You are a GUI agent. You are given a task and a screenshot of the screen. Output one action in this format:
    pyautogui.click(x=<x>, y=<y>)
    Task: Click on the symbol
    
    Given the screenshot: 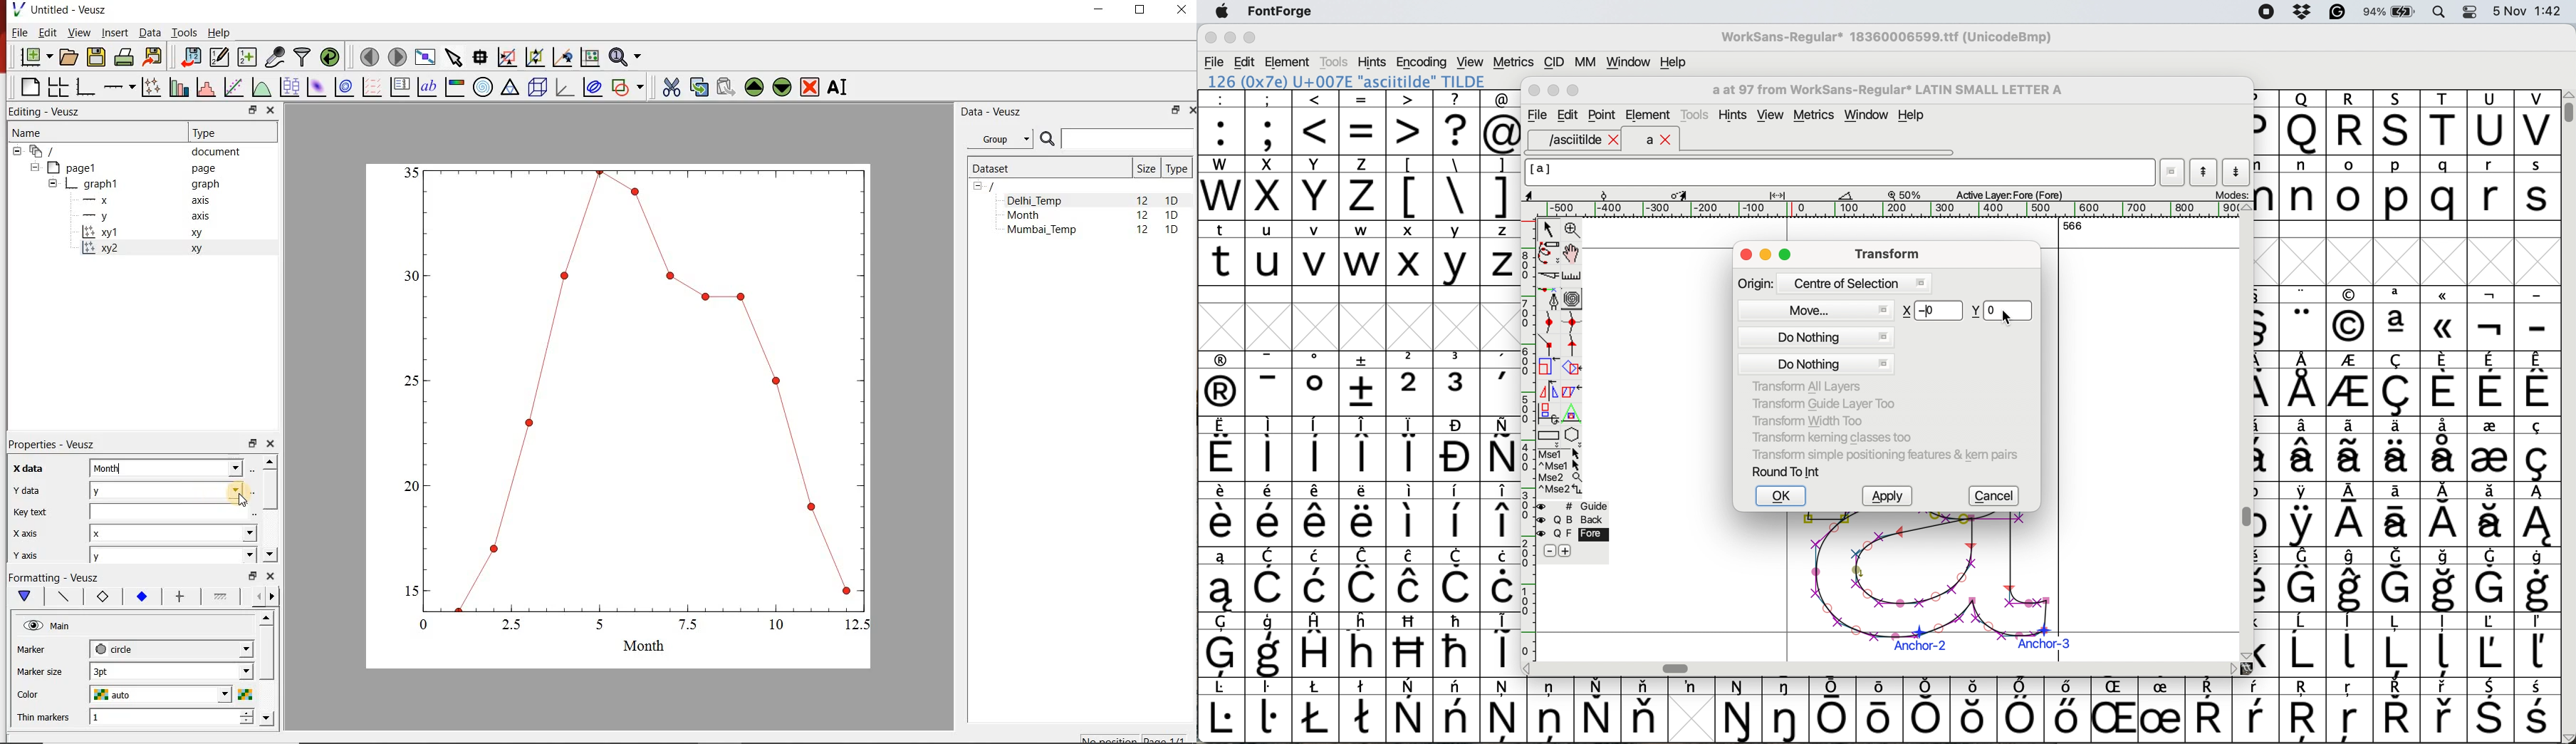 What is the action you would take?
    pyautogui.click(x=1222, y=645)
    